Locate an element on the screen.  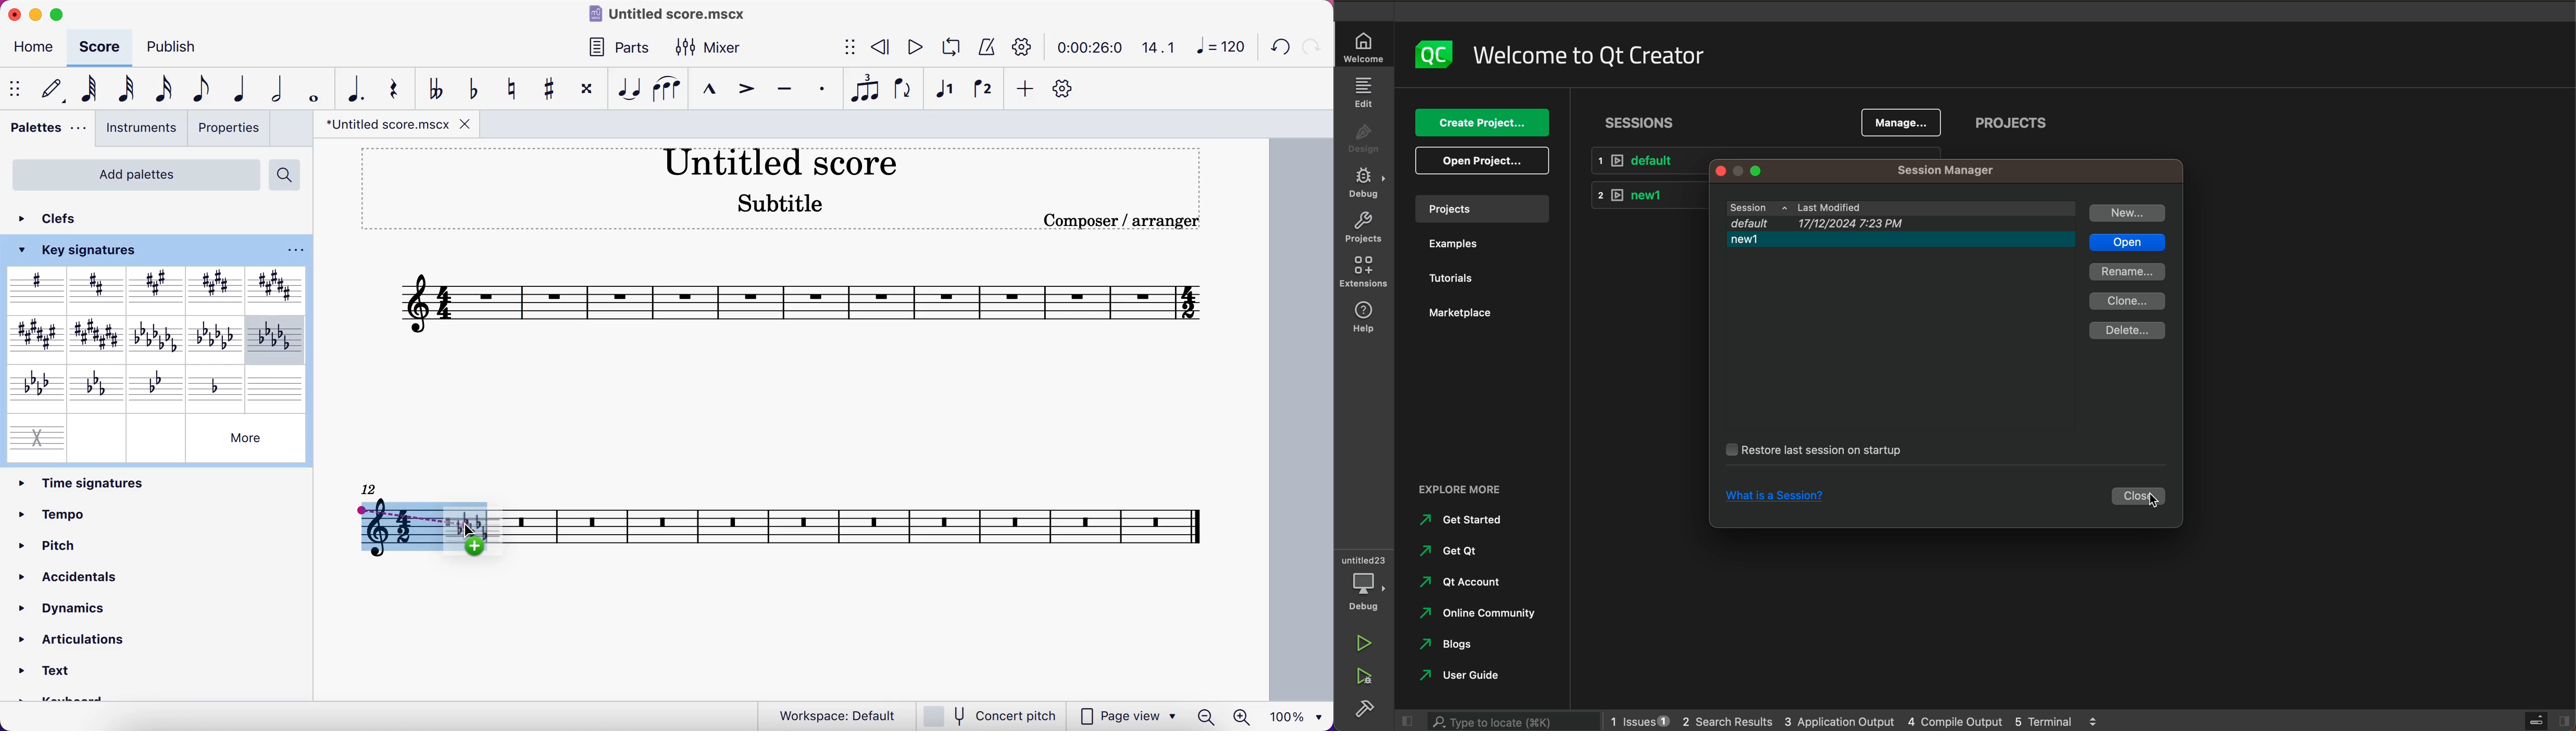
mixer is located at coordinates (716, 49).